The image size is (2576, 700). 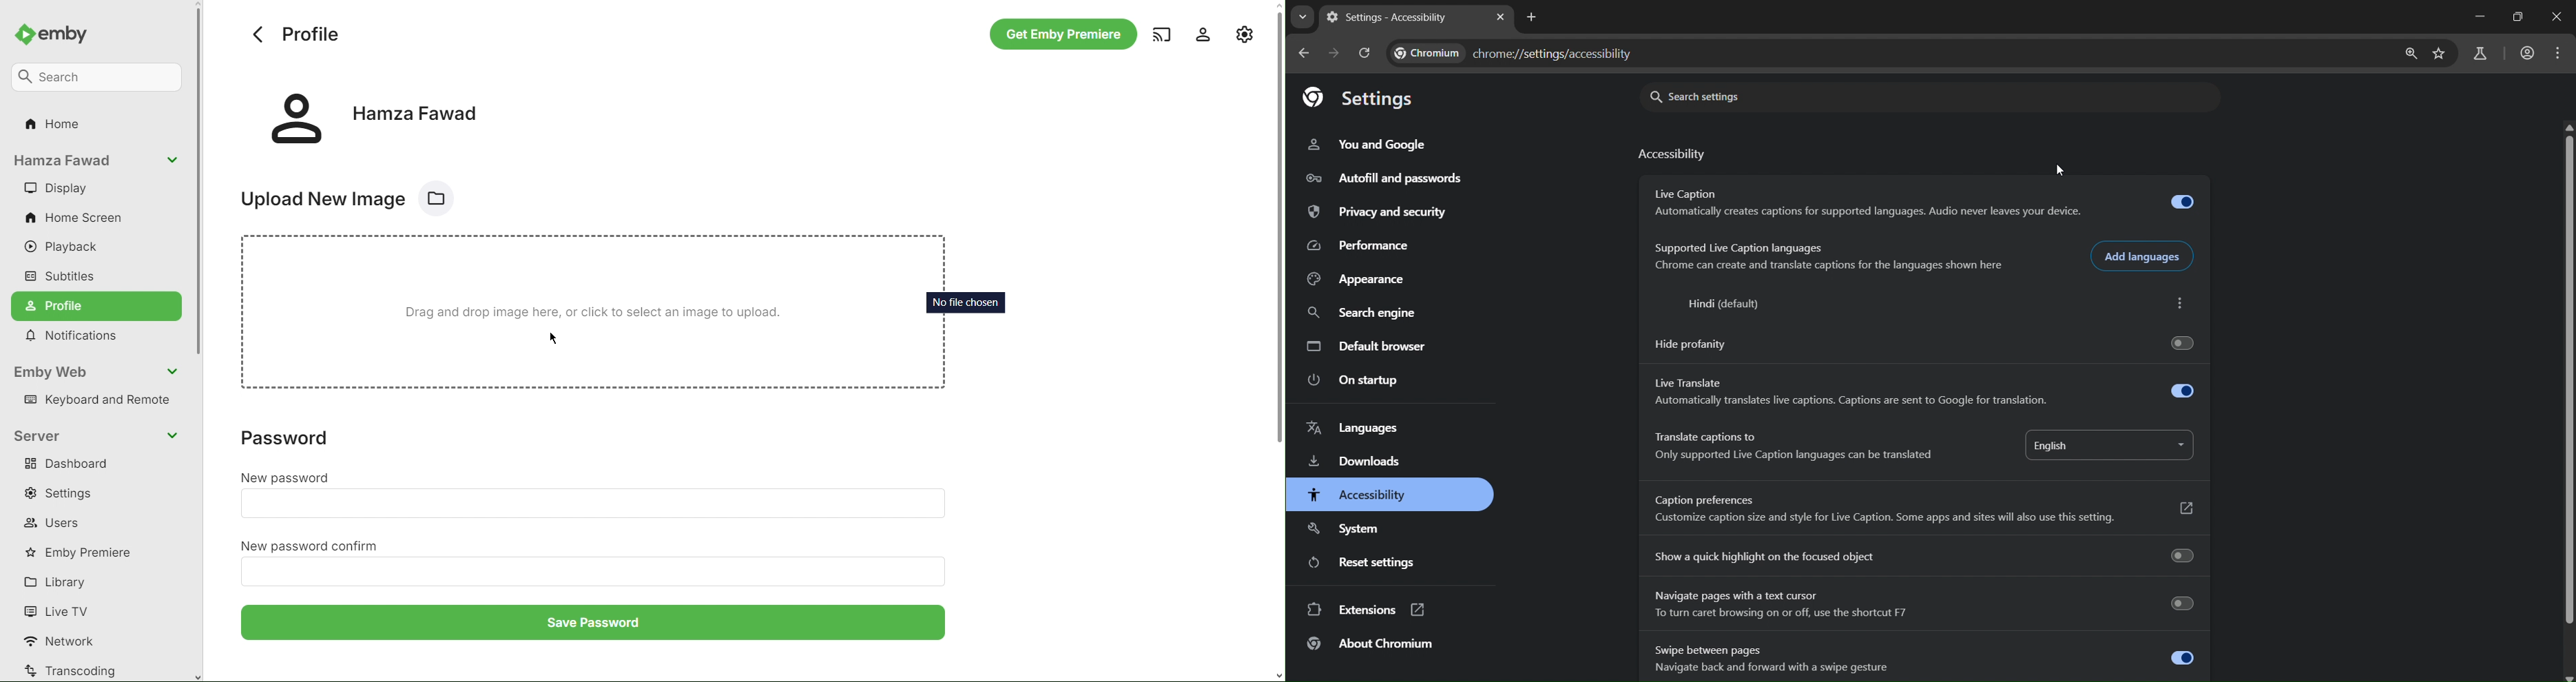 I want to click on scroll down, so click(x=2568, y=677).